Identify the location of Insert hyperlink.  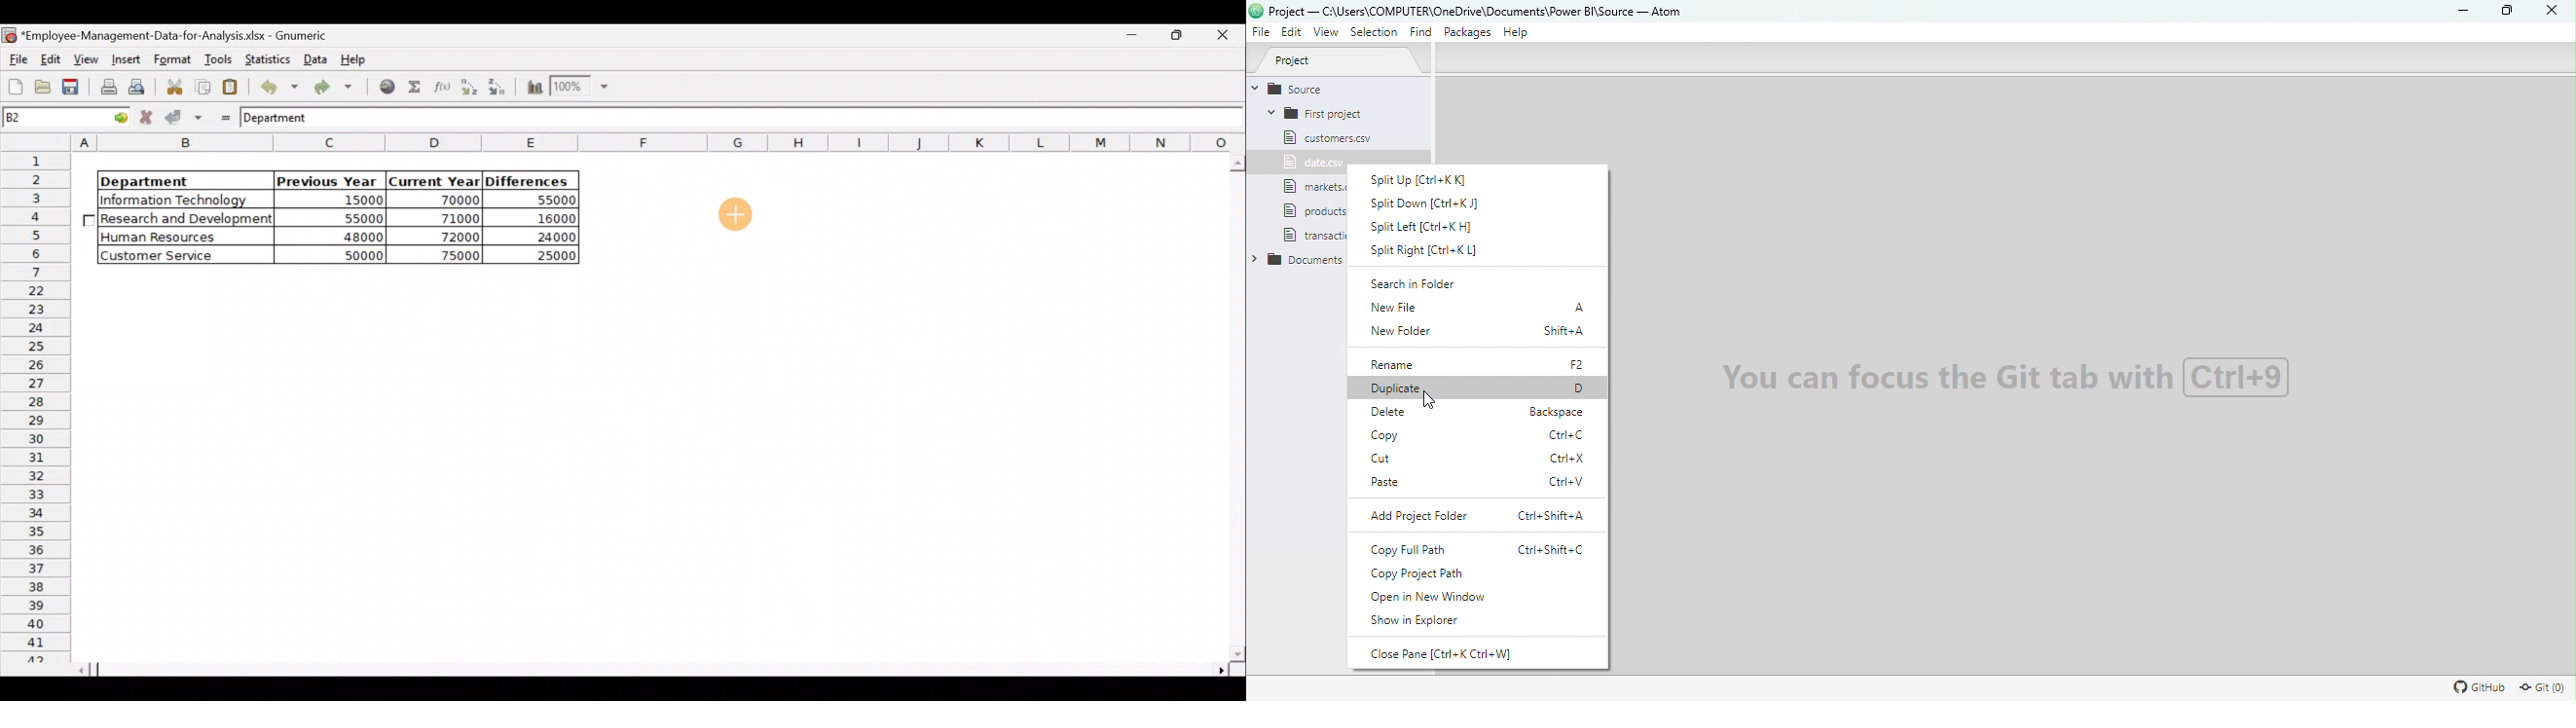
(388, 87).